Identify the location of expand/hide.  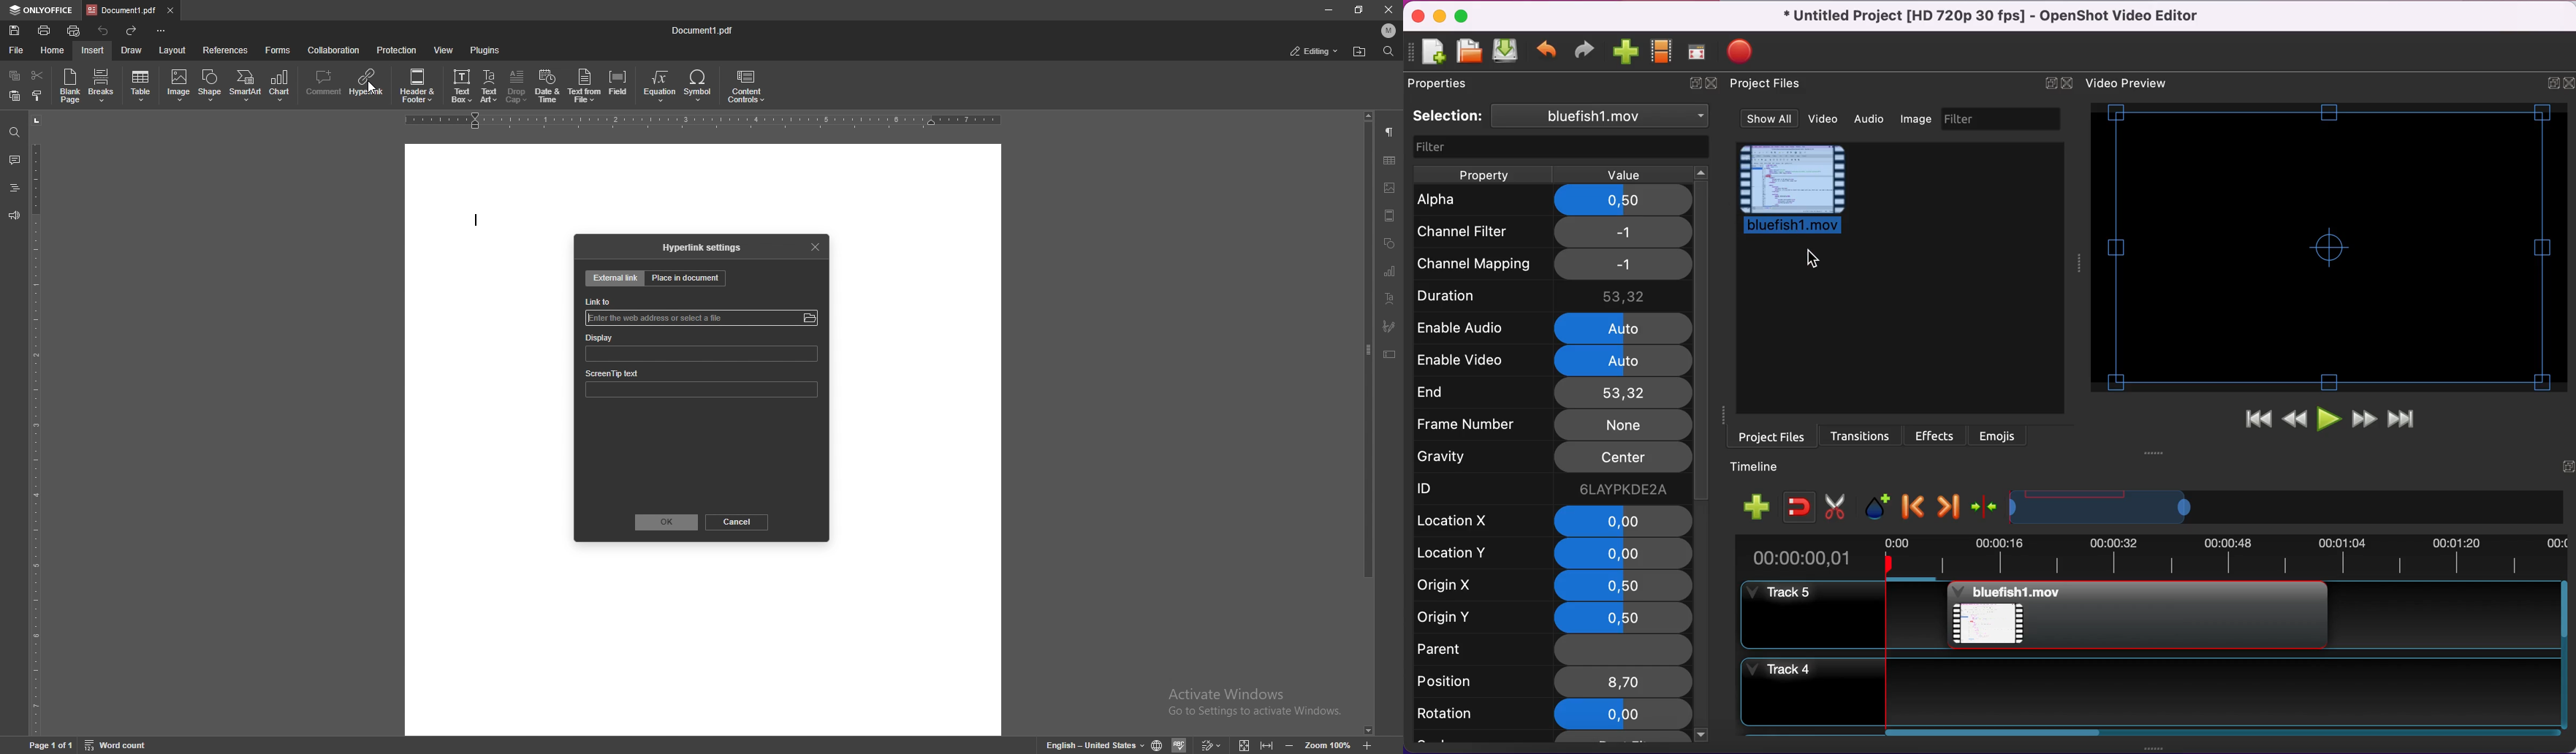
(2566, 466).